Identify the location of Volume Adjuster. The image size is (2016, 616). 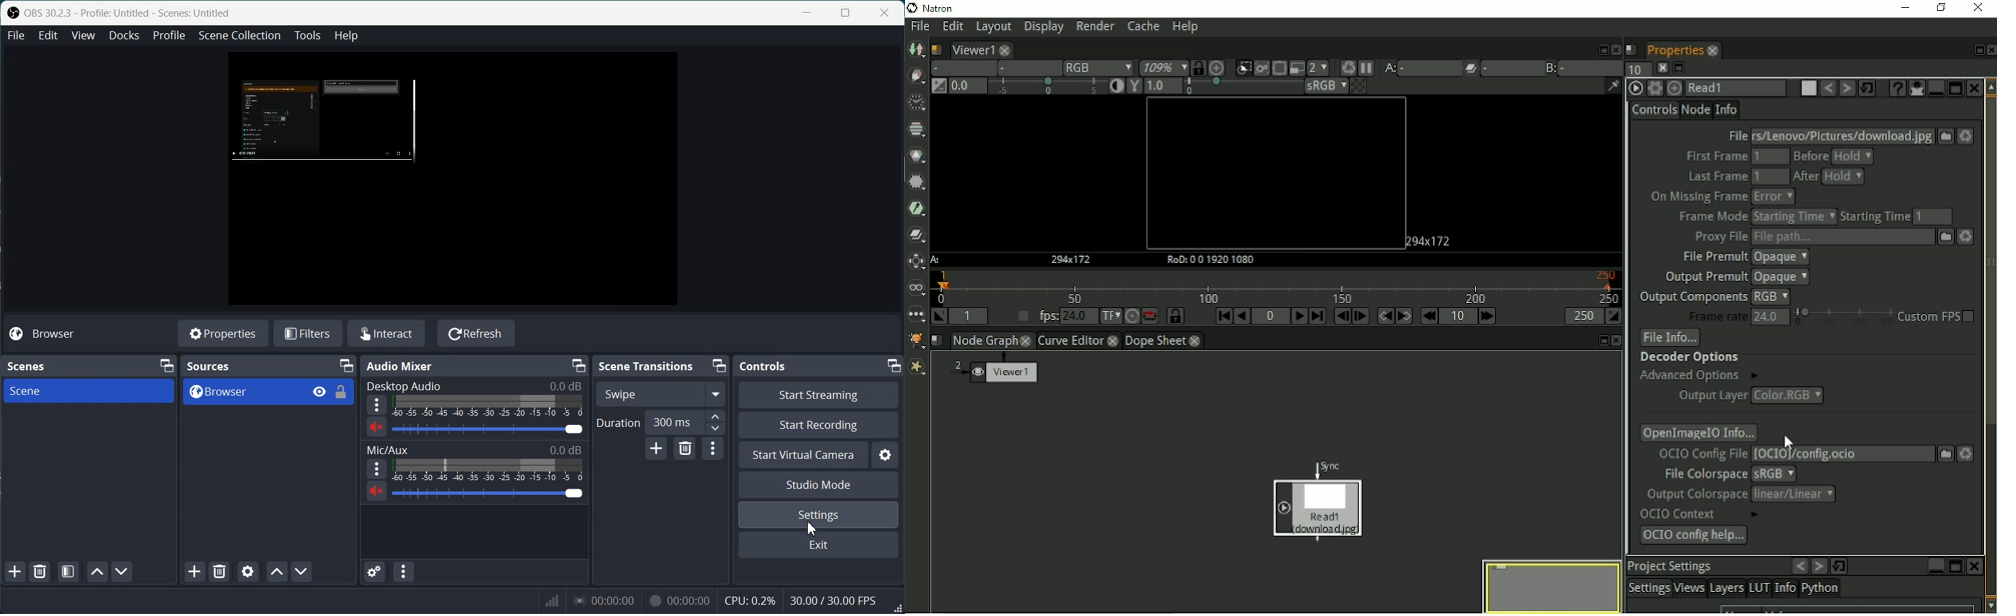
(488, 429).